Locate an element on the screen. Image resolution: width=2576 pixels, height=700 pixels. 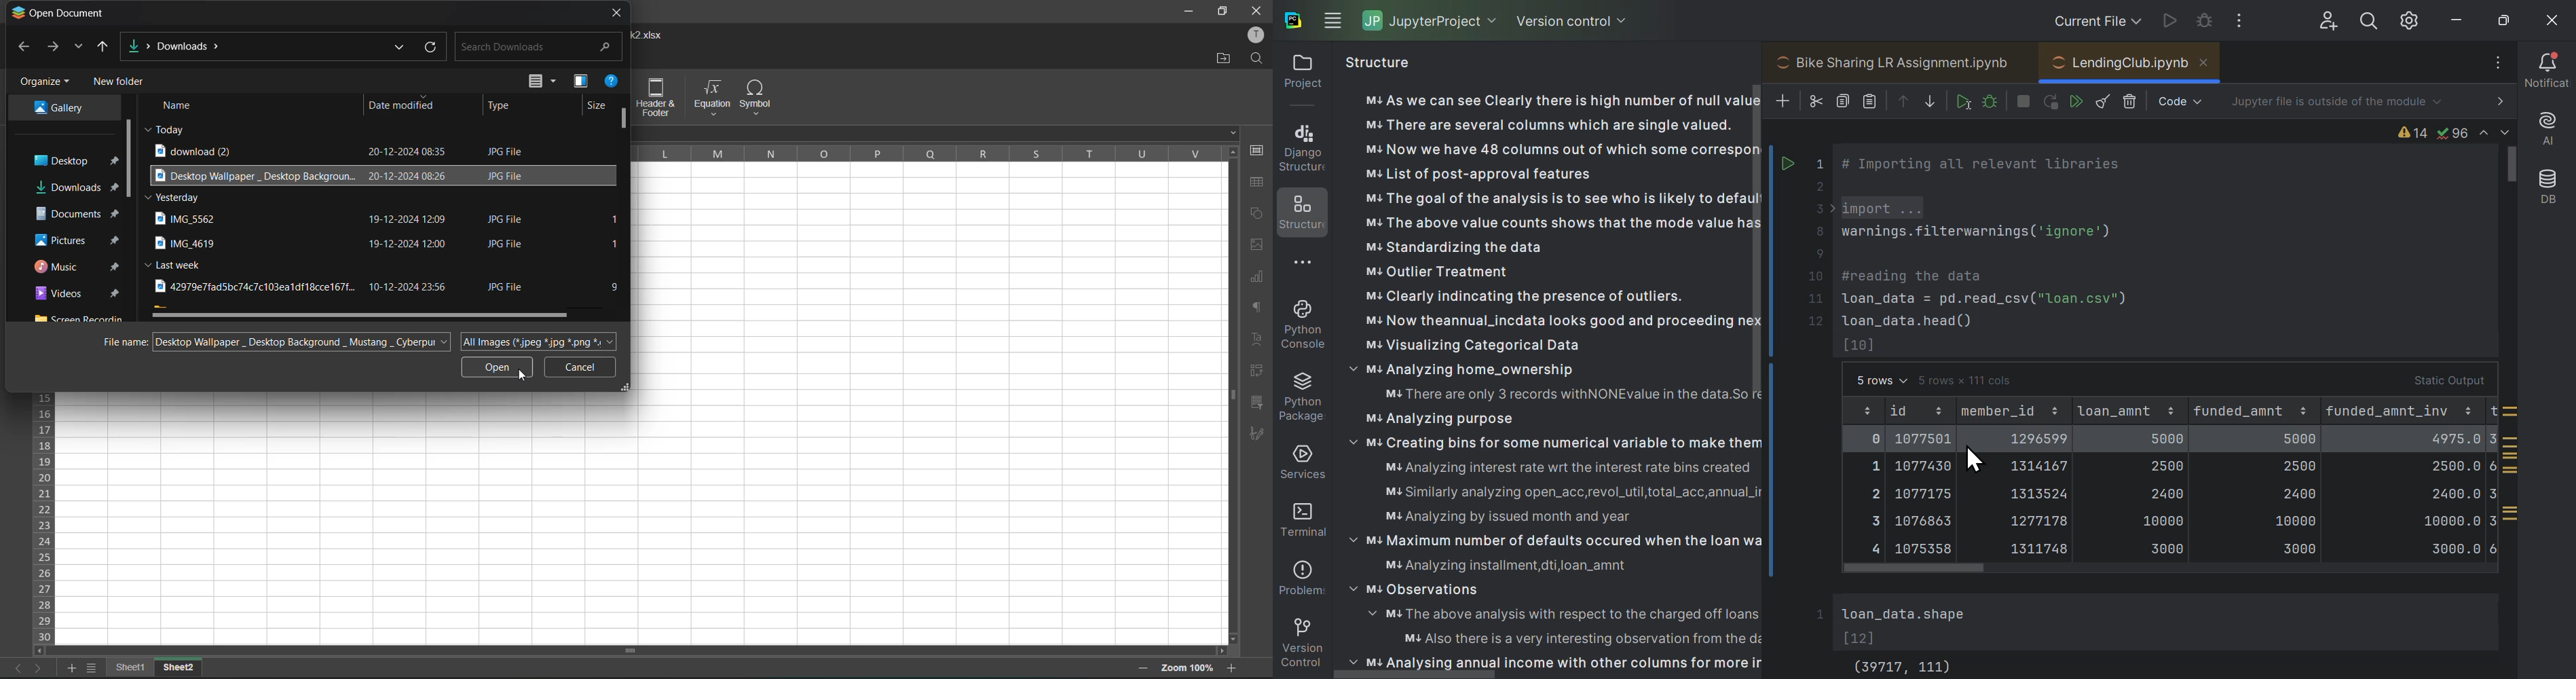
All Images (*.jpeg *.jpg *.png *. is located at coordinates (538, 342).